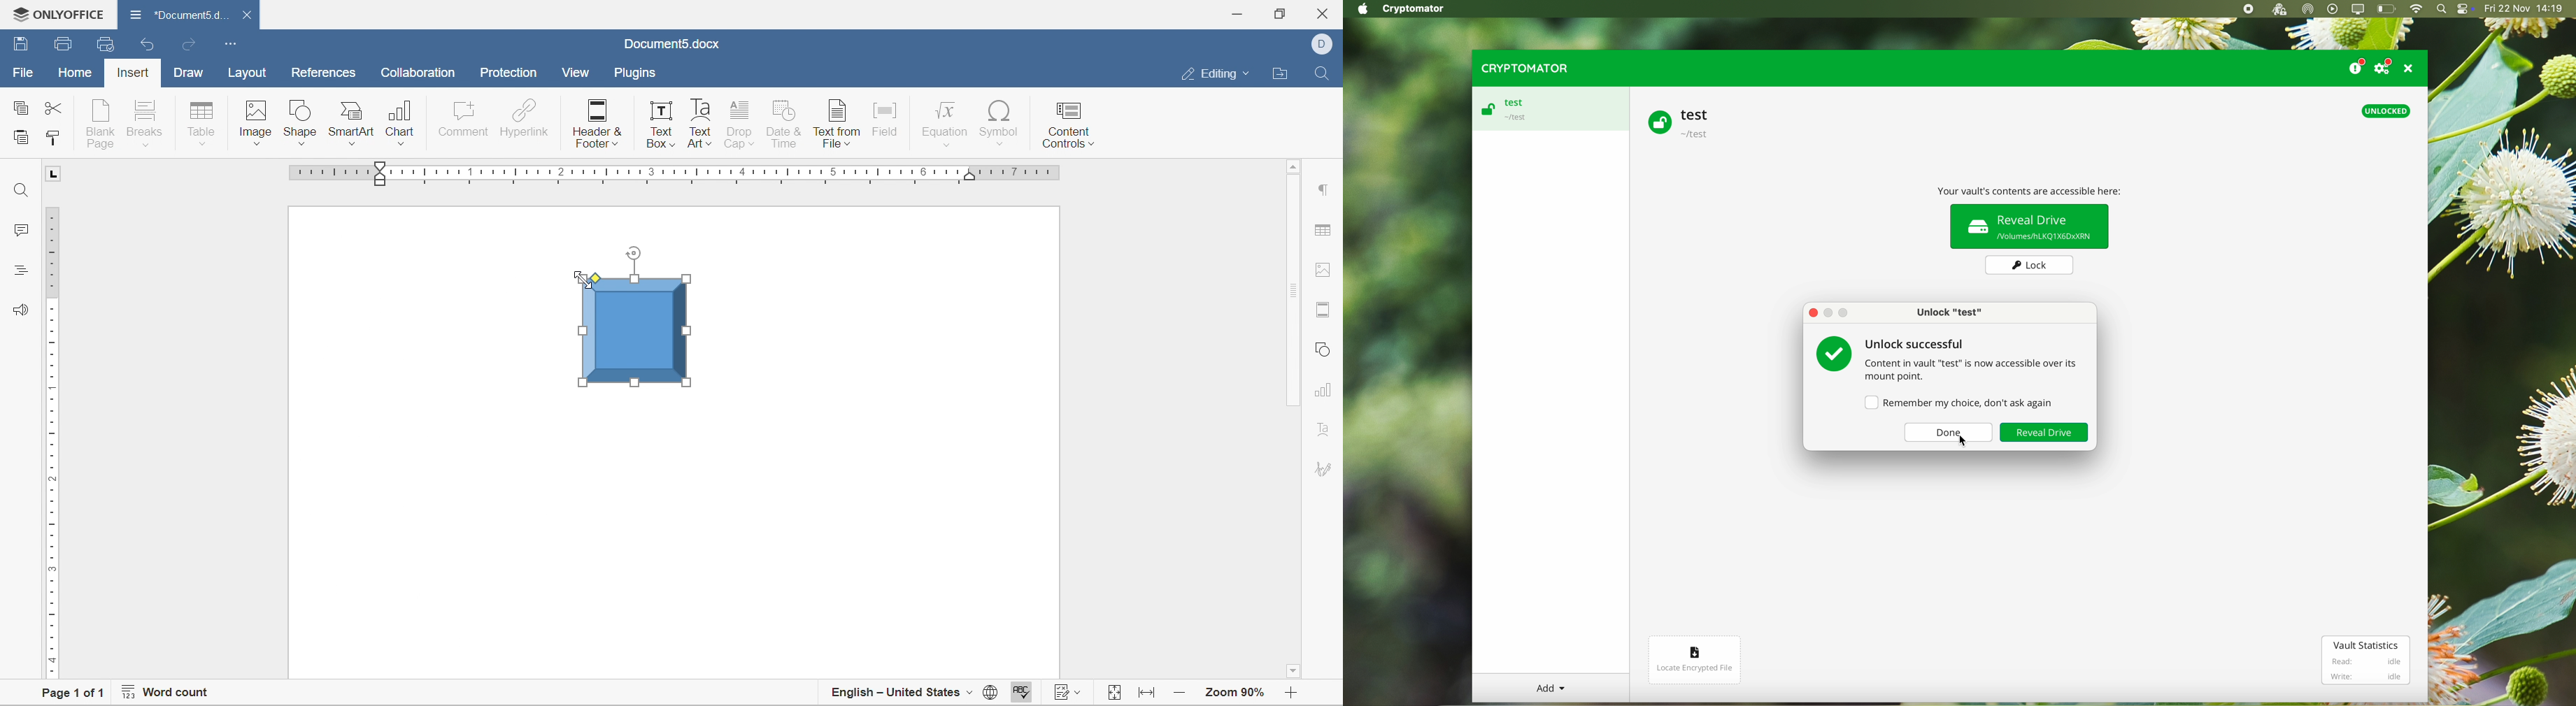 The height and width of the screenshot is (728, 2576). What do you see at coordinates (639, 313) in the screenshot?
I see `bevel` at bounding box center [639, 313].